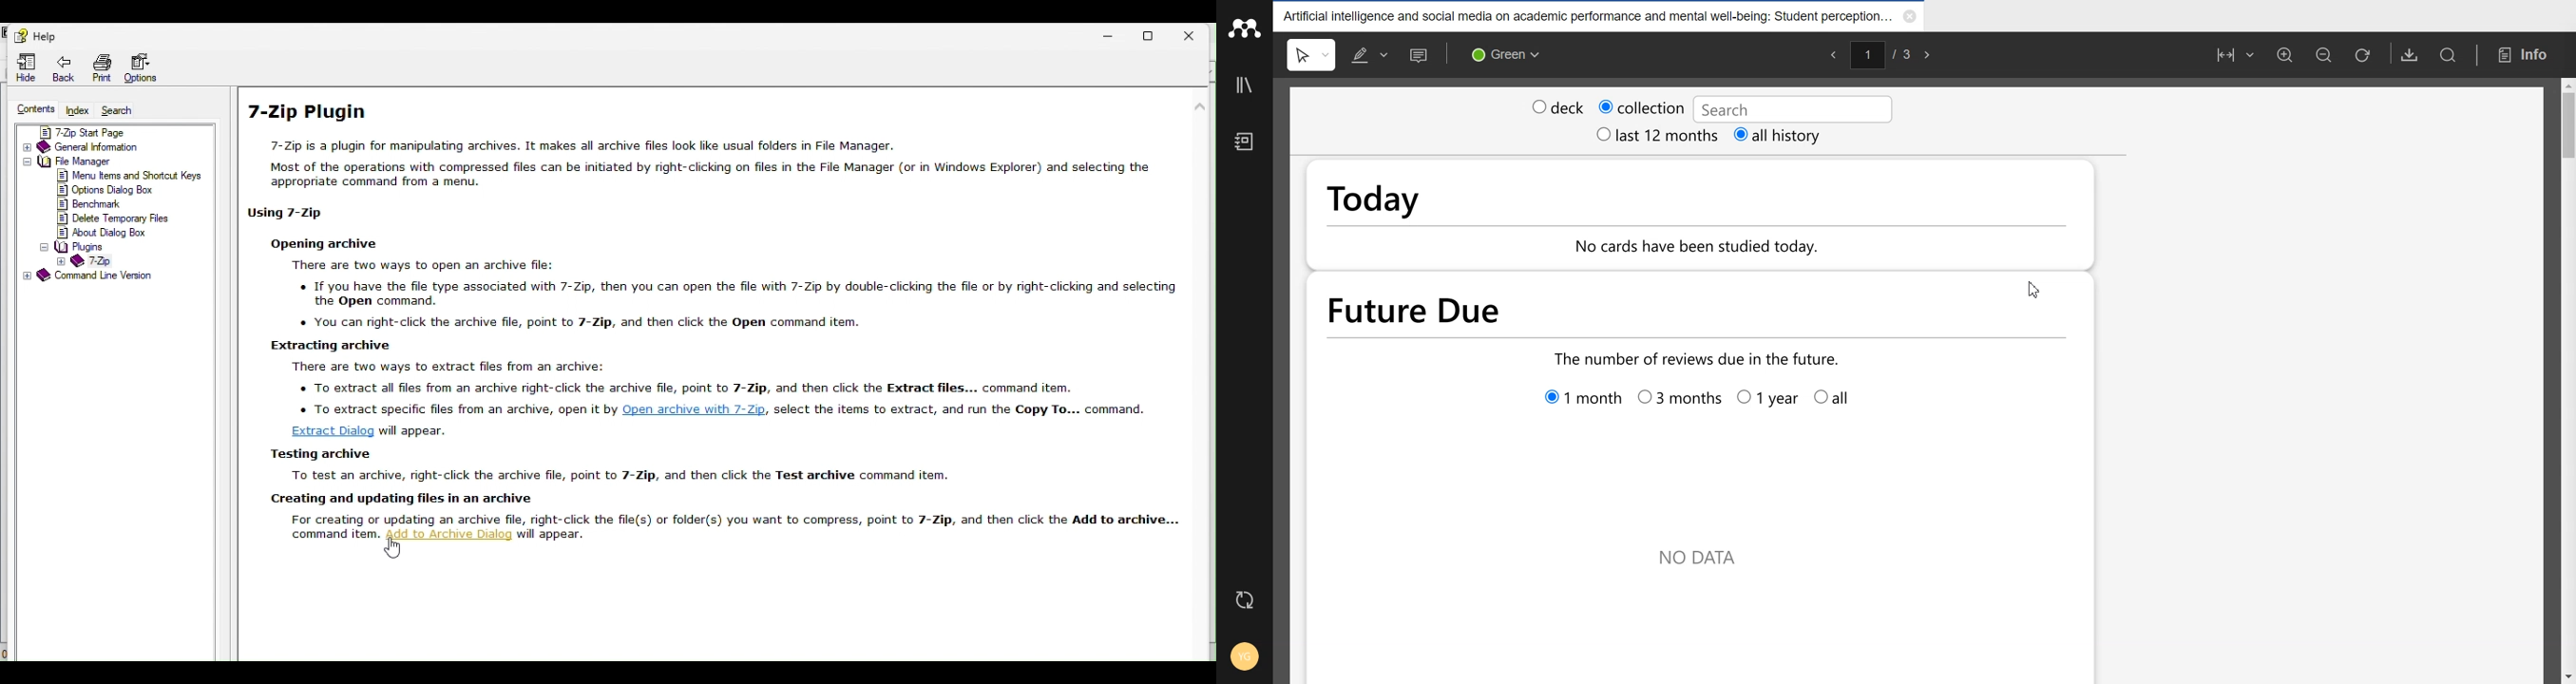 This screenshot has width=2576, height=700. What do you see at coordinates (1420, 55) in the screenshot?
I see `Sticky notes` at bounding box center [1420, 55].